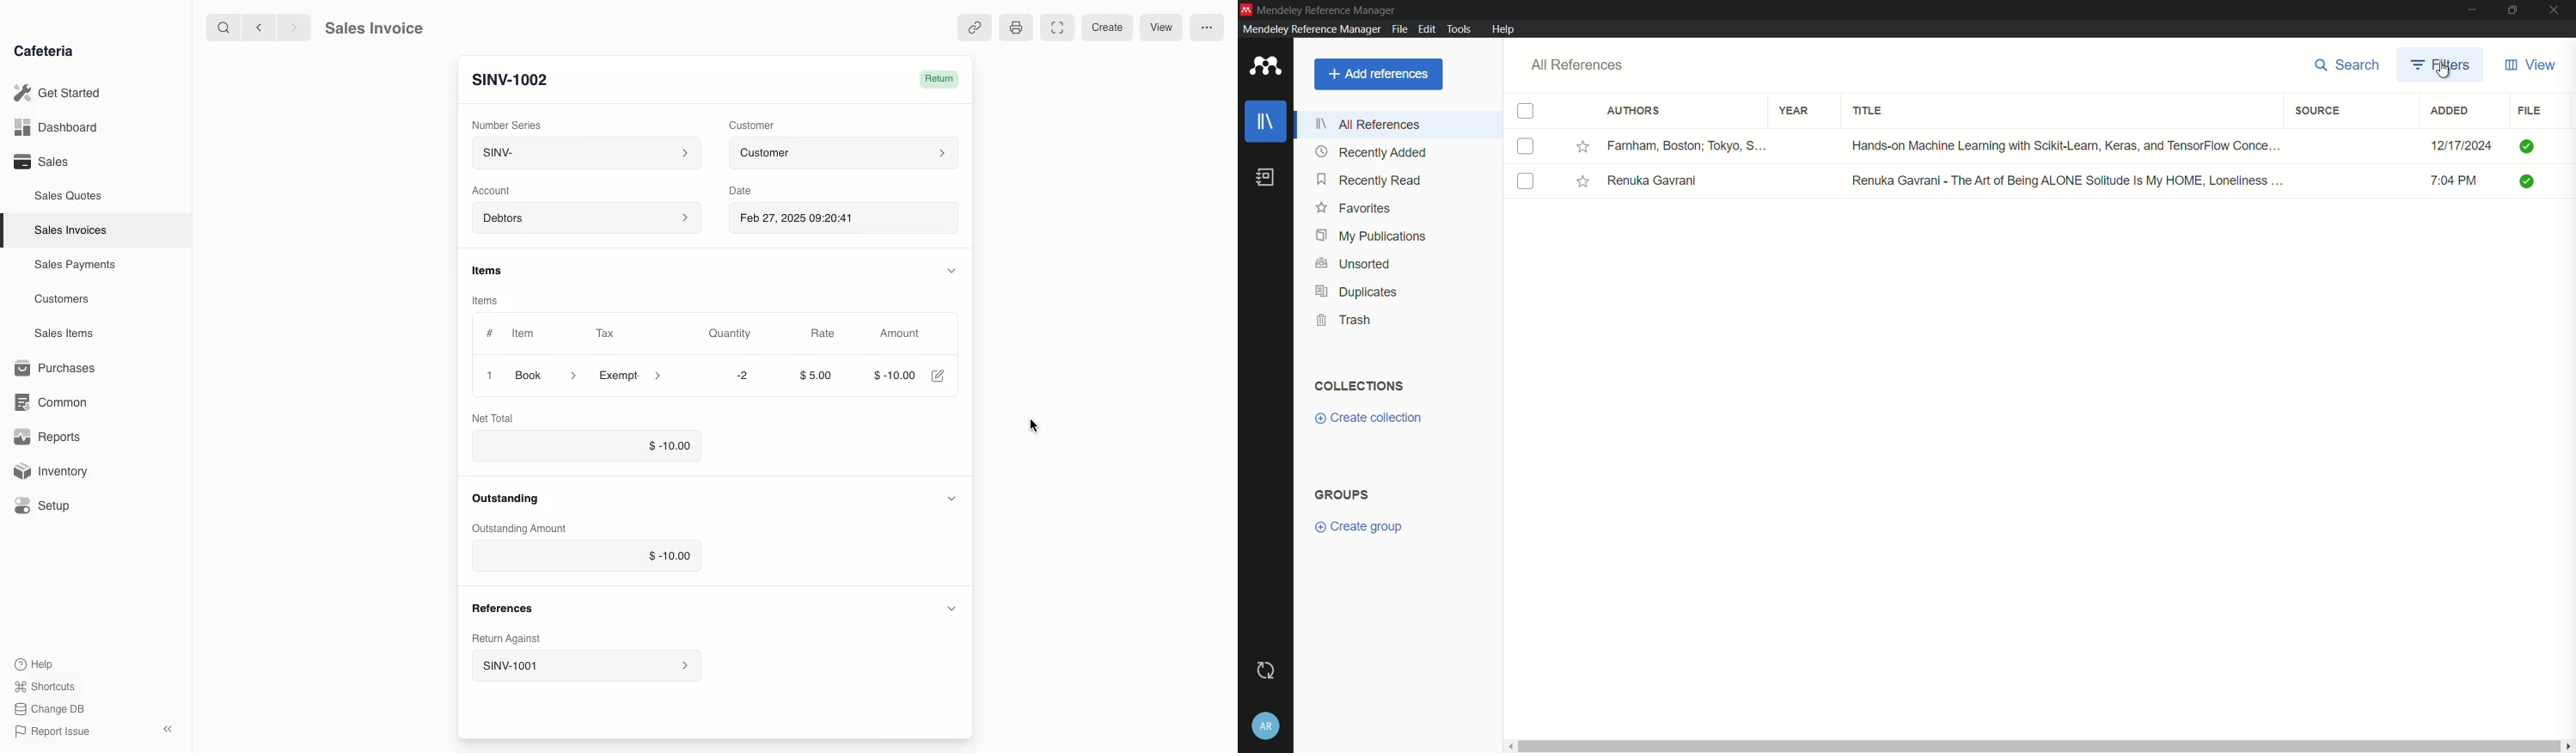 The width and height of the screenshot is (2576, 756). I want to click on title, so click(1867, 112).